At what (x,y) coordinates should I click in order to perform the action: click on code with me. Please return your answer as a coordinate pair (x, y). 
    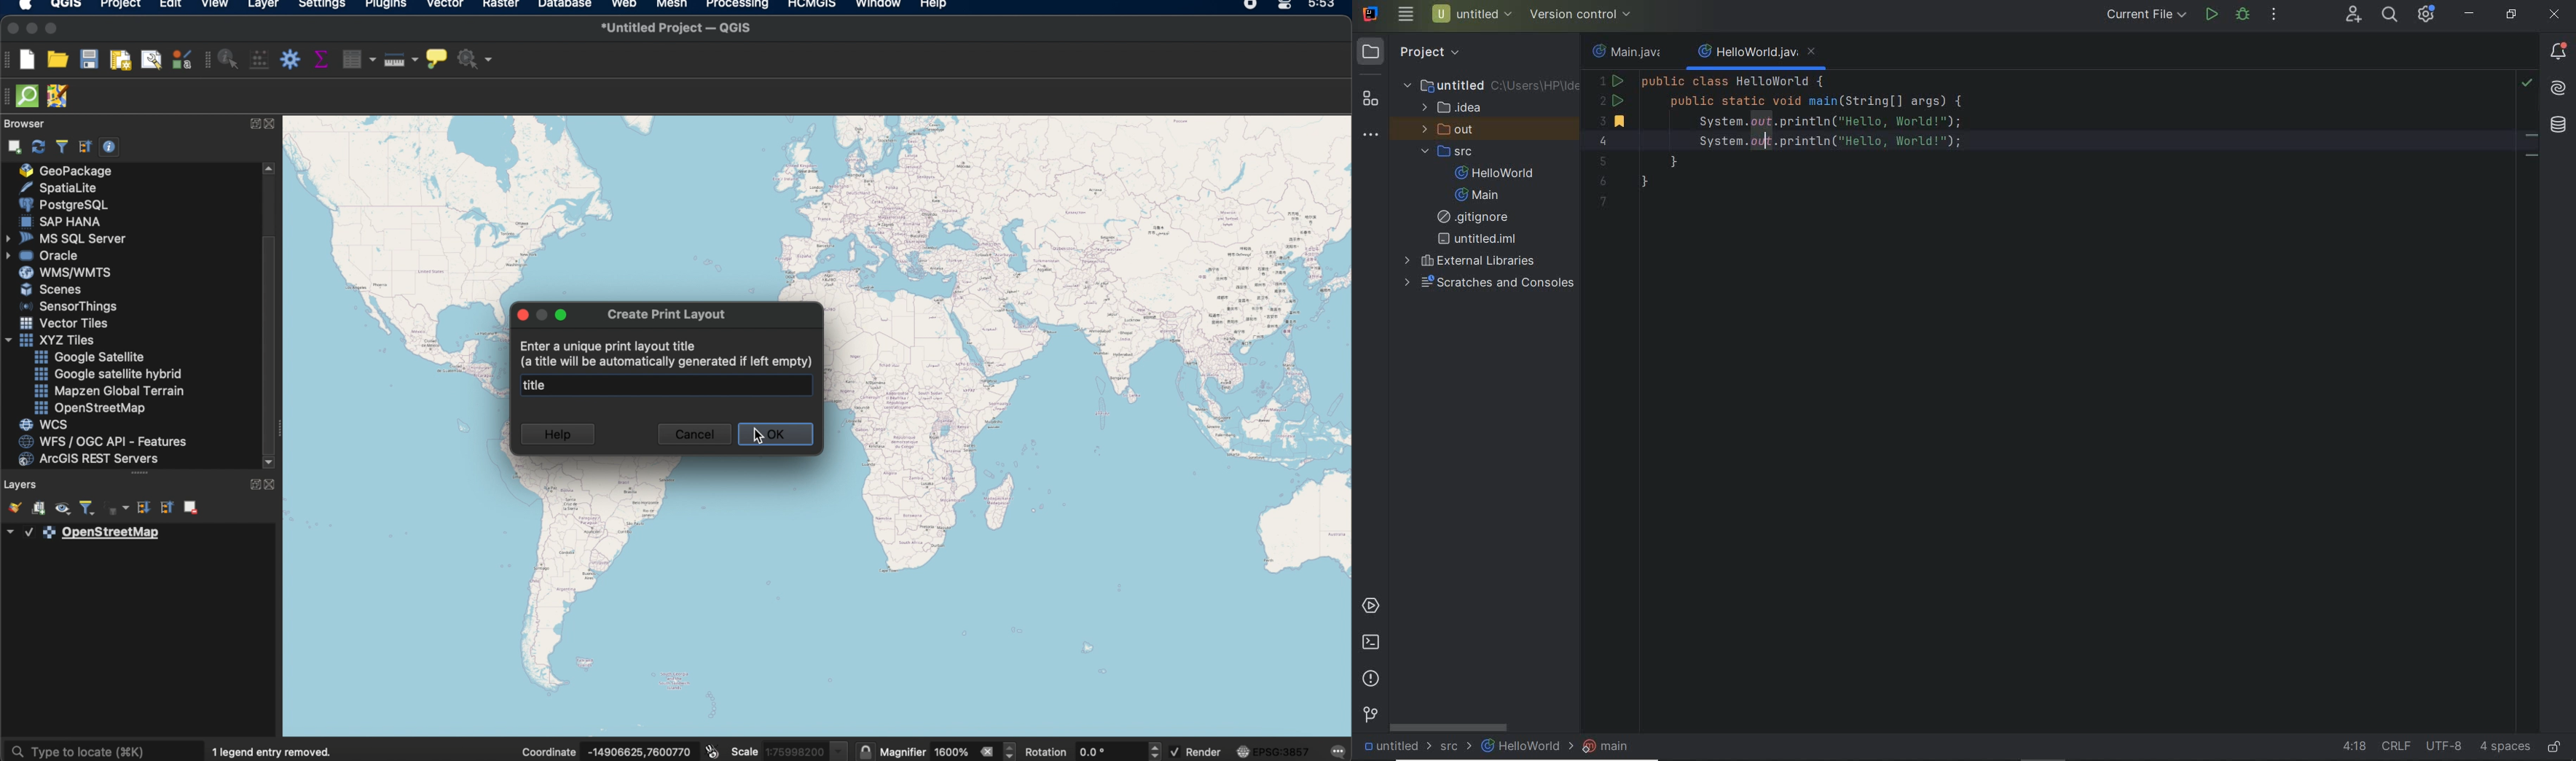
    Looking at the image, I should click on (2353, 17).